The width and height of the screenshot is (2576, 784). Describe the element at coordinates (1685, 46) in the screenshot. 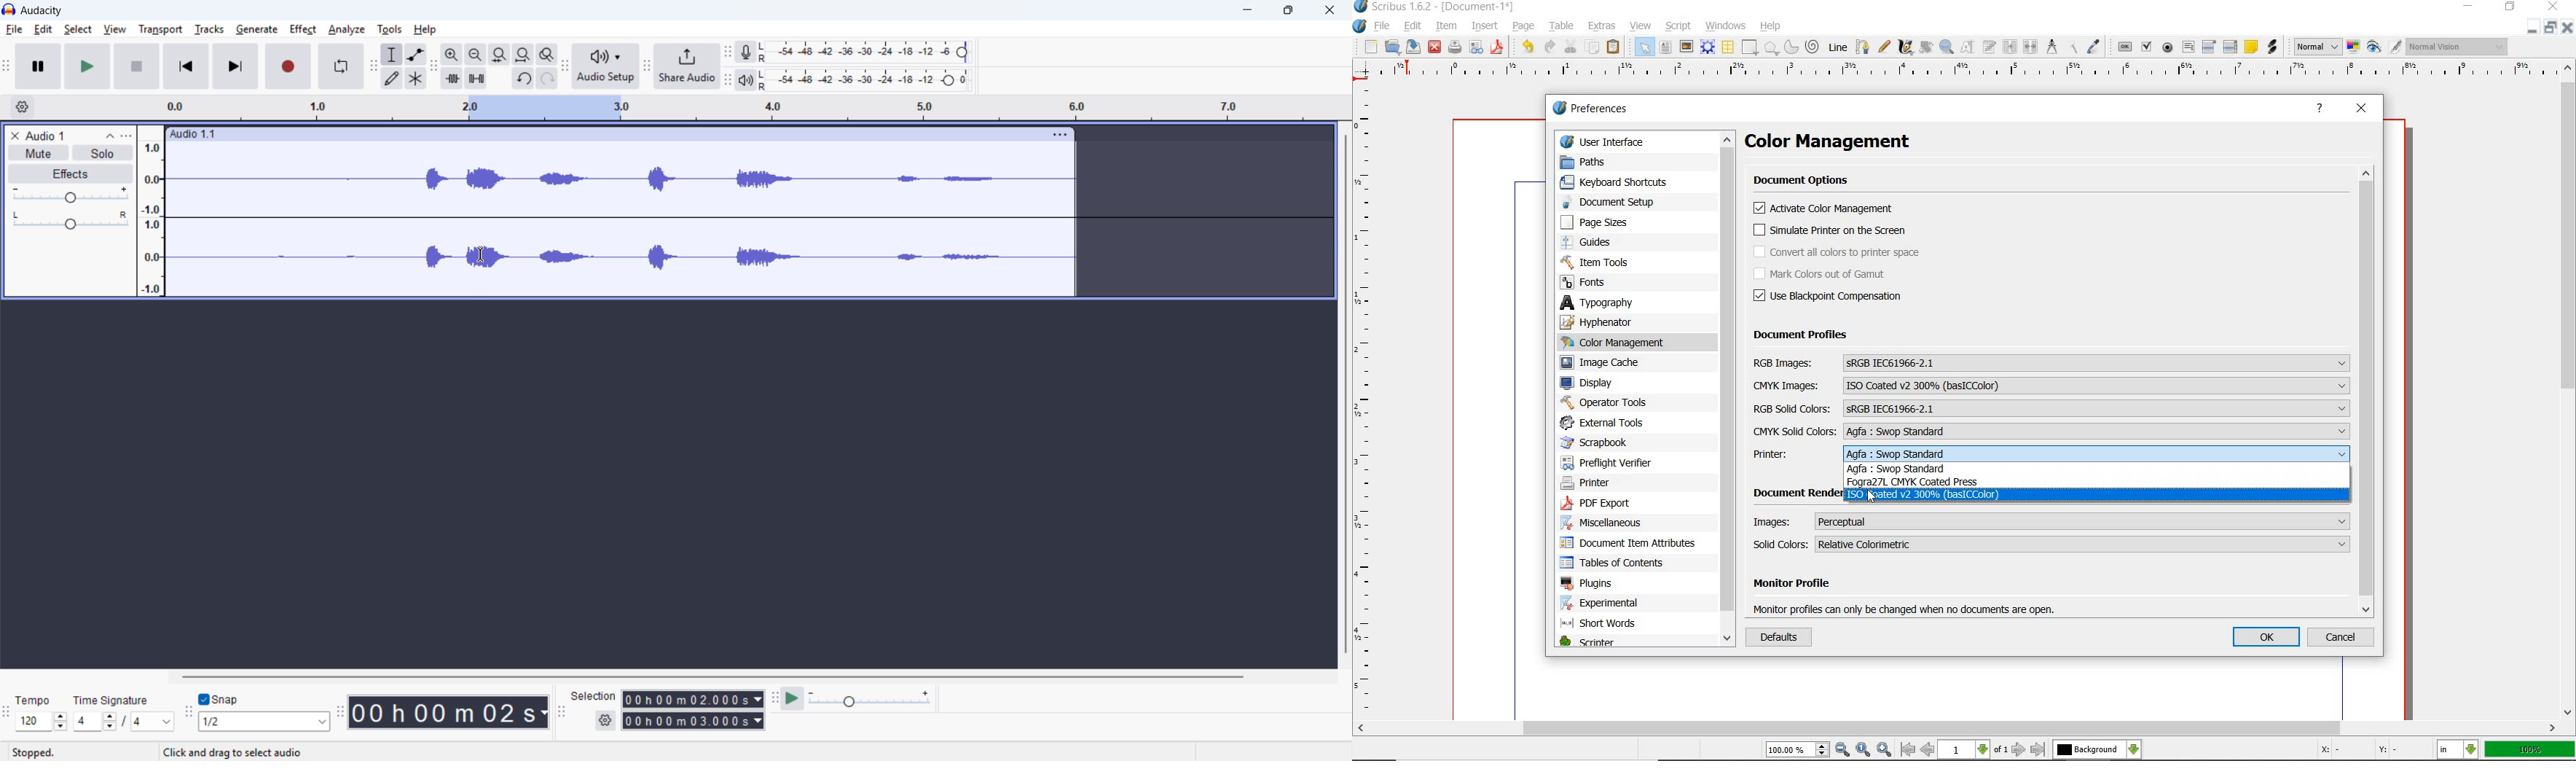

I see `image frame` at that location.